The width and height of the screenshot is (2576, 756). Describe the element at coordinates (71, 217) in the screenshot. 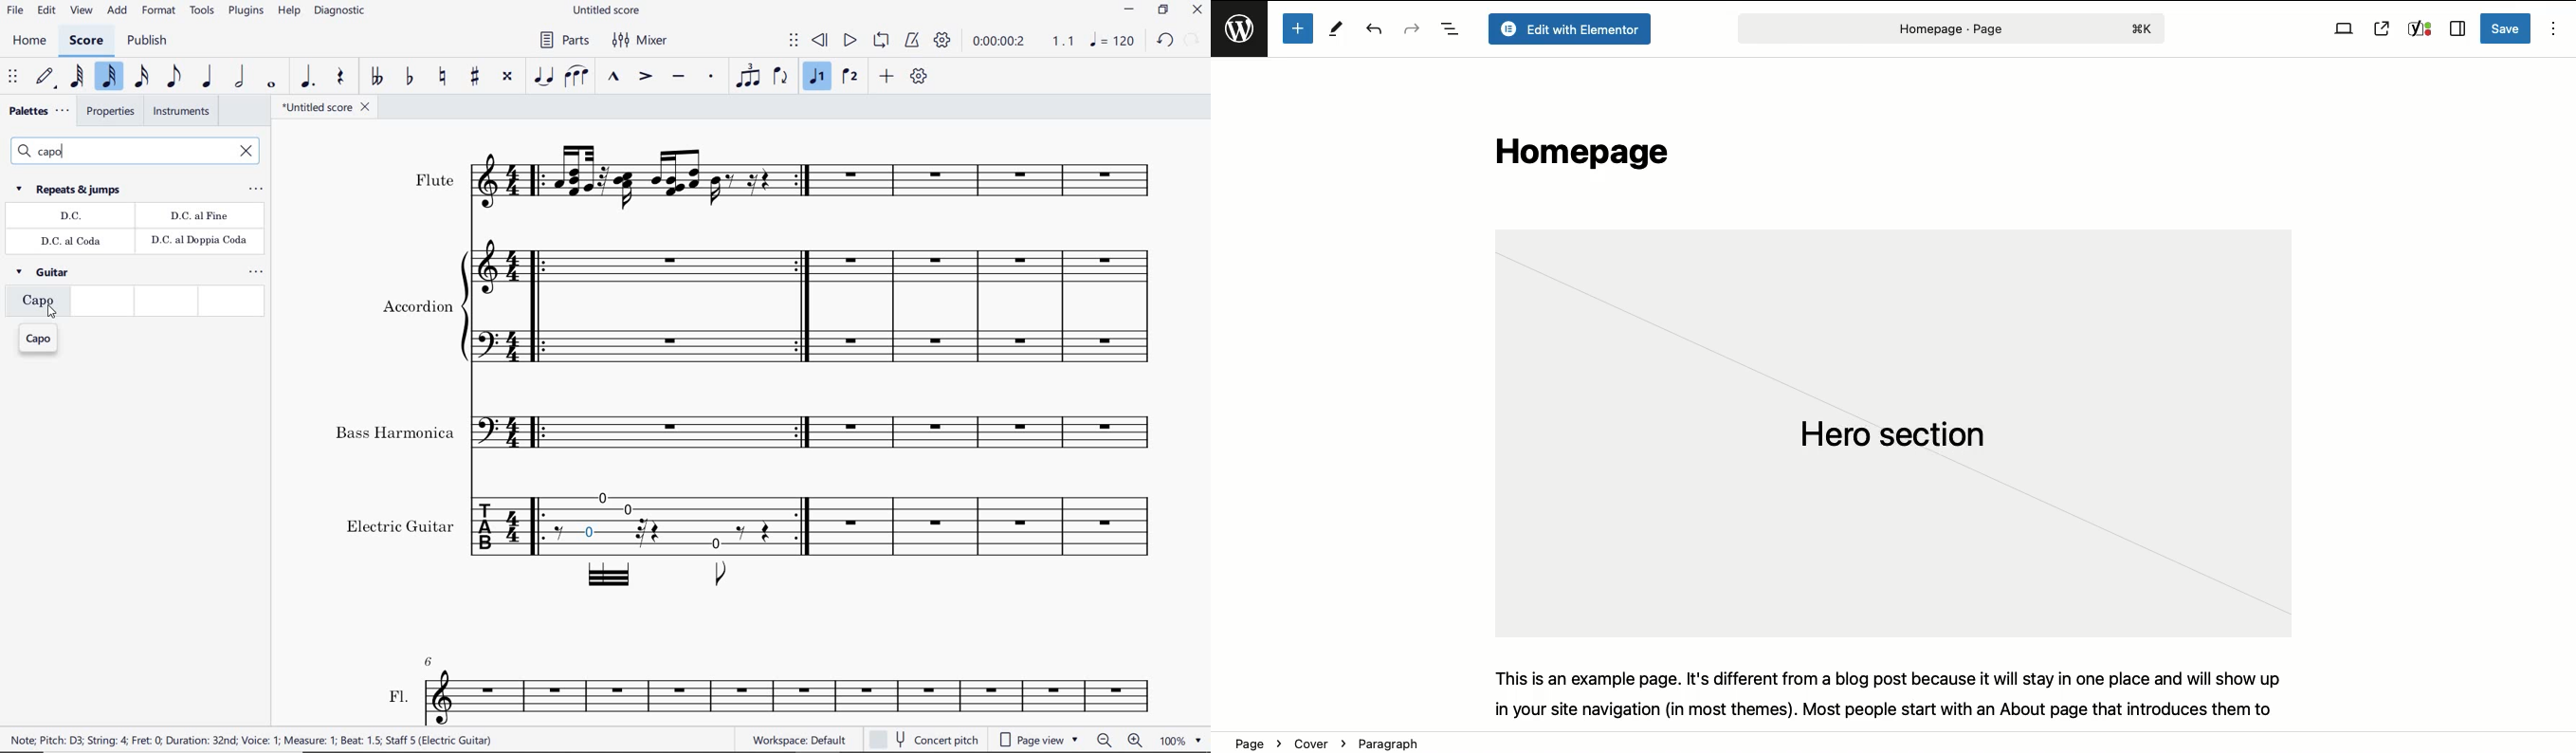

I see `D.C` at that location.